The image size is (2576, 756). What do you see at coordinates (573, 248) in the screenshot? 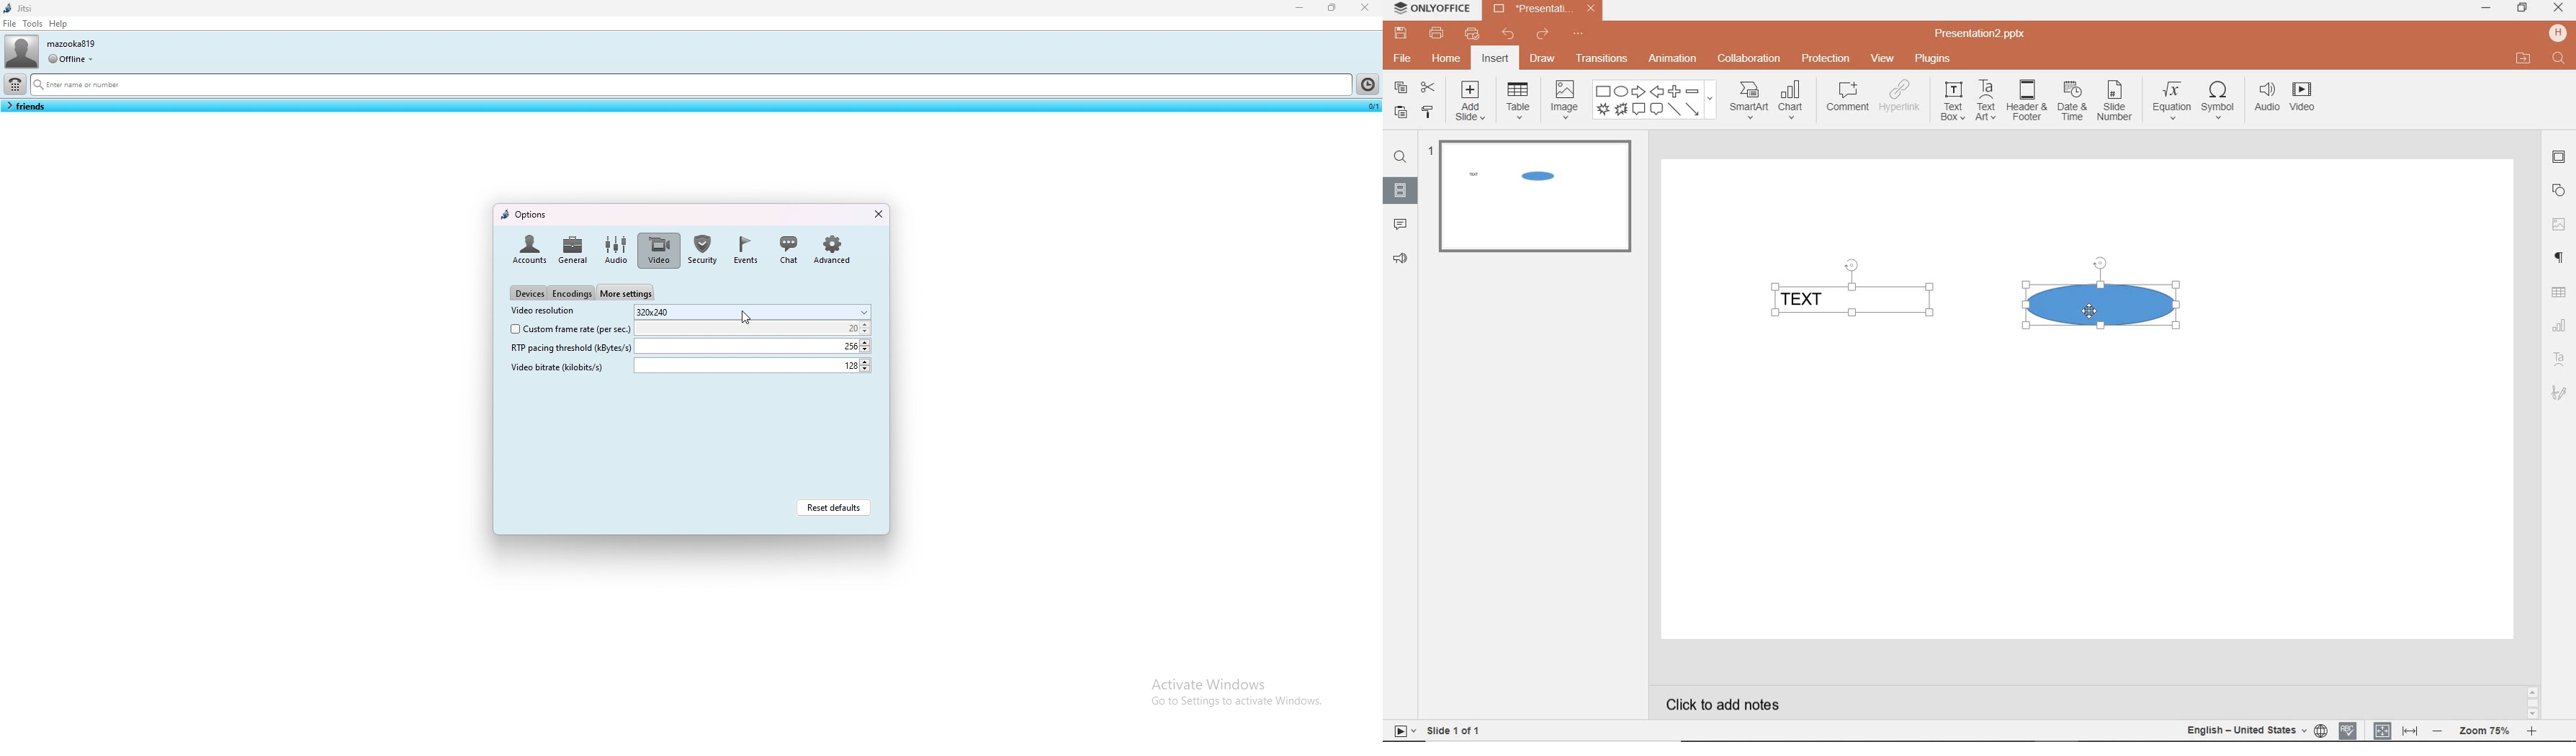
I see `General` at bounding box center [573, 248].